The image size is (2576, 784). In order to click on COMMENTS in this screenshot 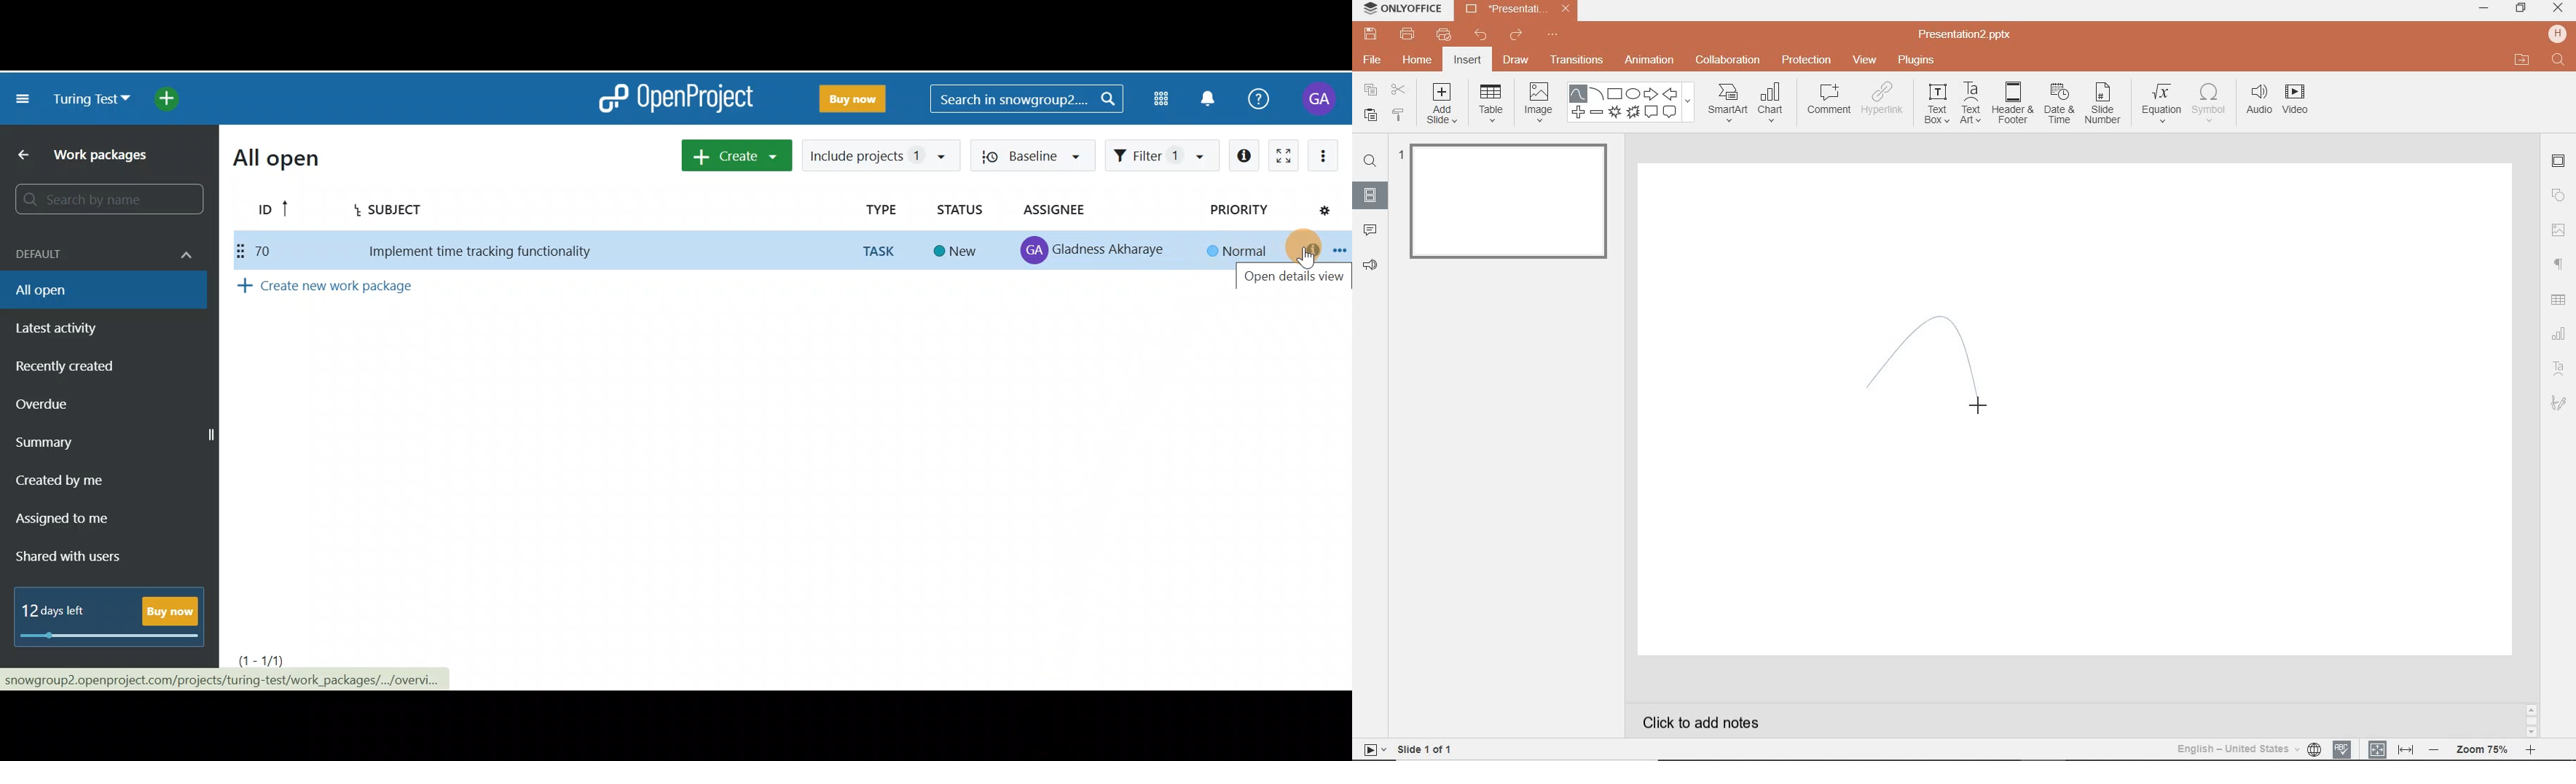, I will do `click(1368, 229)`.